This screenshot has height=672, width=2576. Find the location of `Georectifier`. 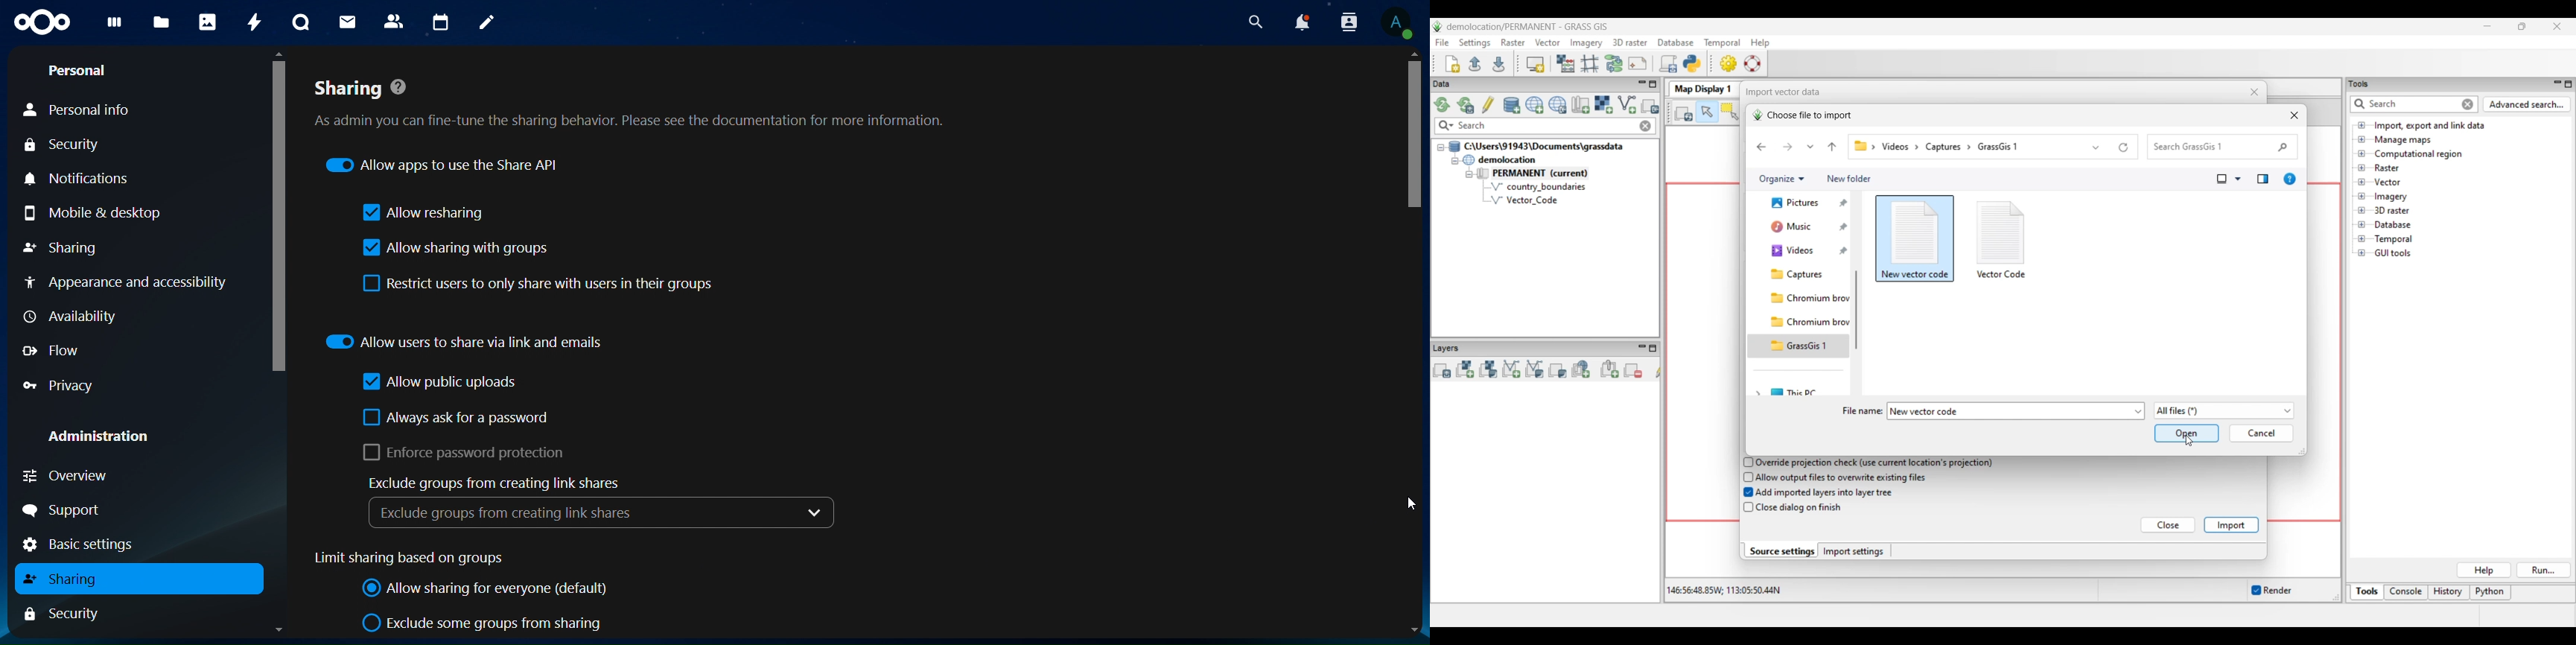

Georectifier is located at coordinates (1590, 64).